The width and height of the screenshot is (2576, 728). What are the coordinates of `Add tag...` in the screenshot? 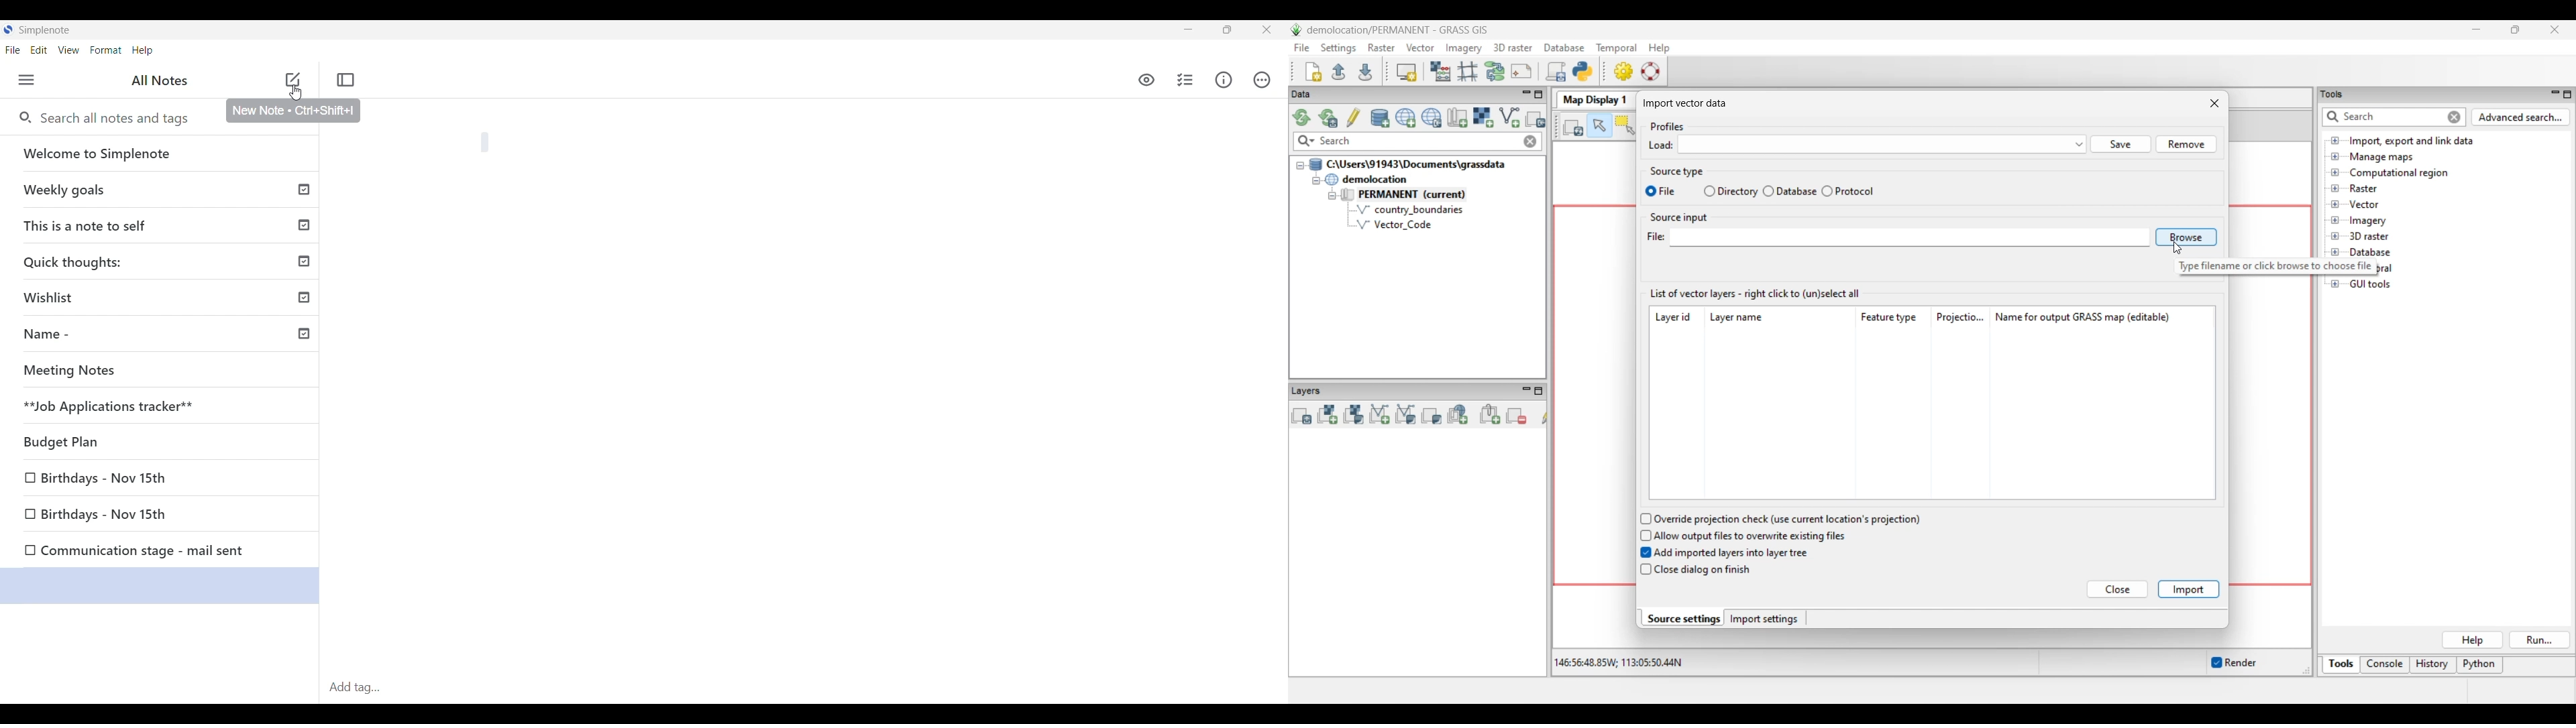 It's located at (360, 687).